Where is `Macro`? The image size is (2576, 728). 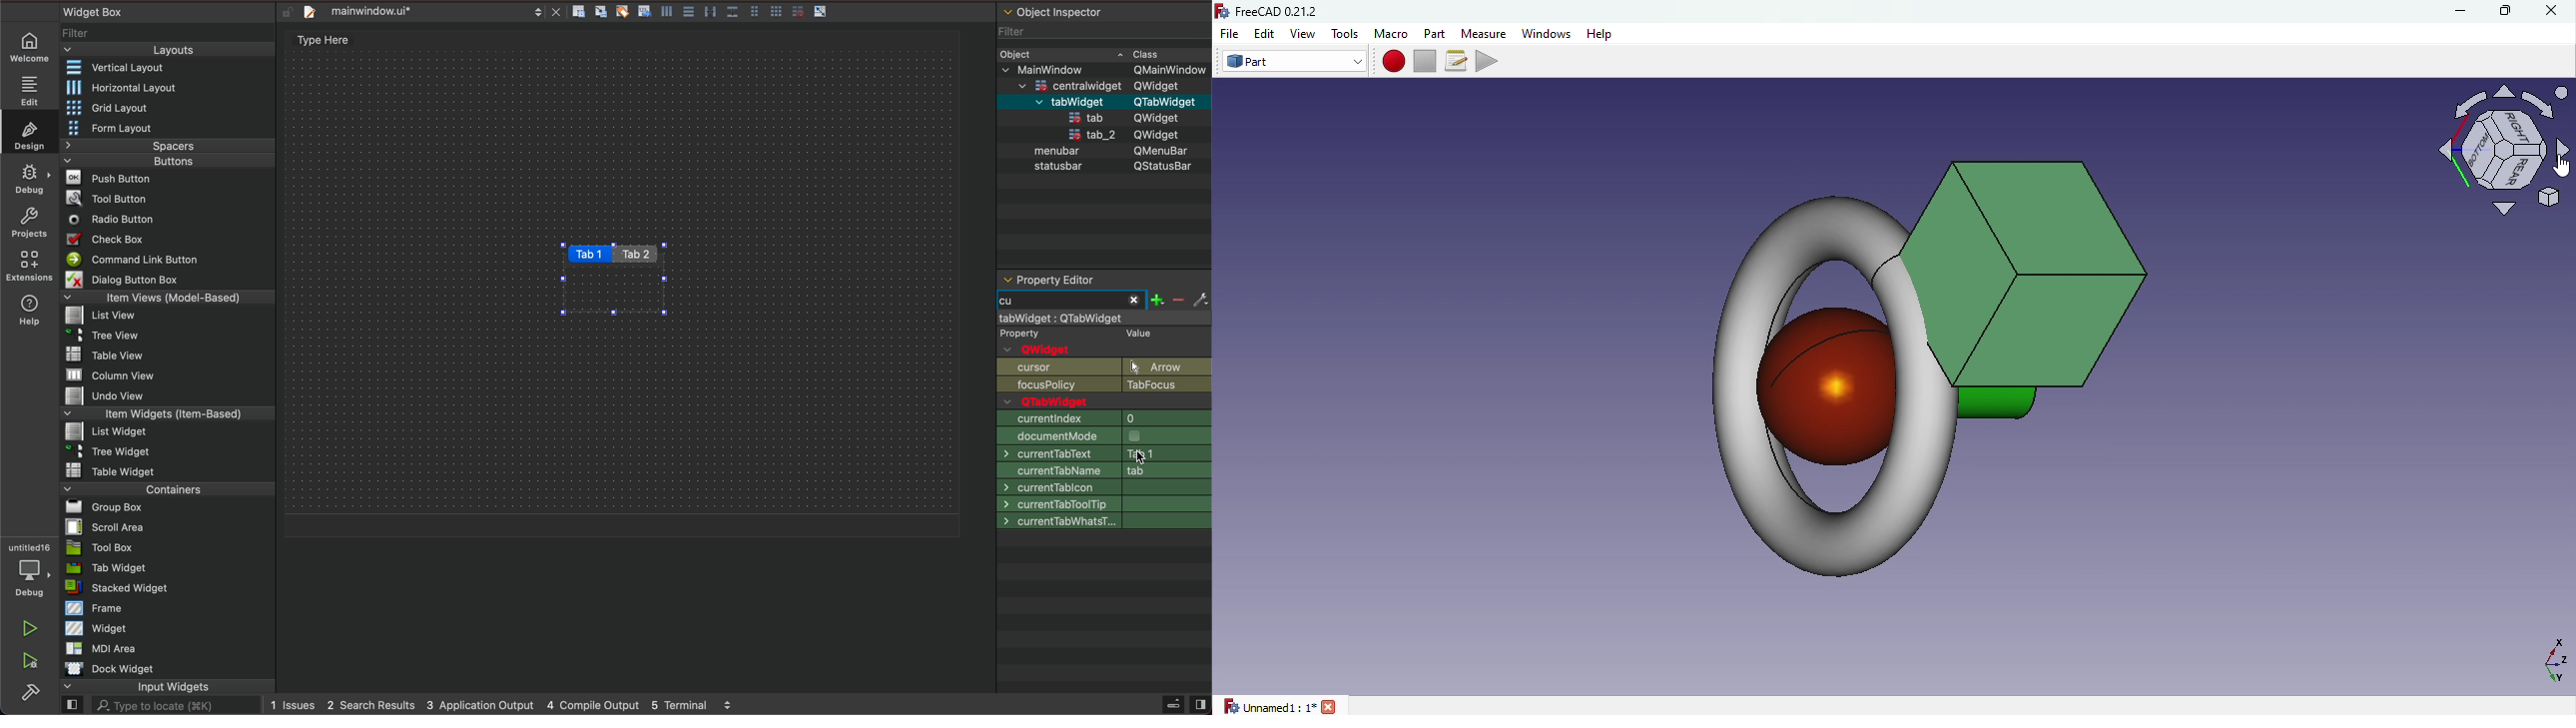 Macro is located at coordinates (1393, 33).